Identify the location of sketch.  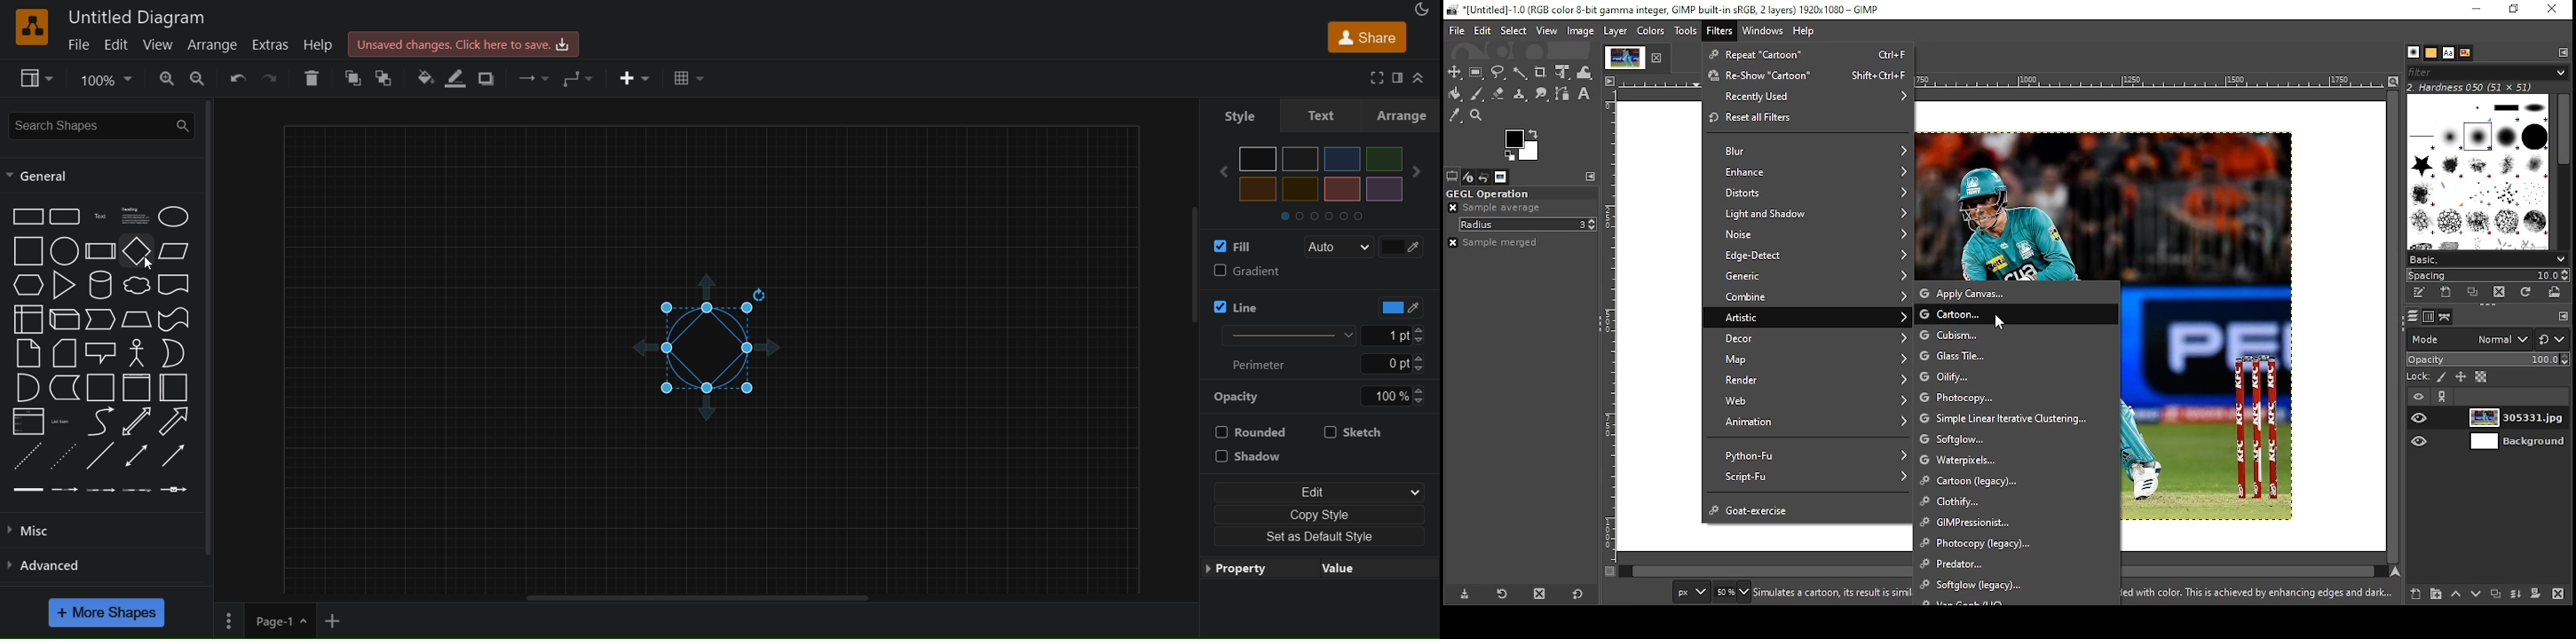
(1360, 429).